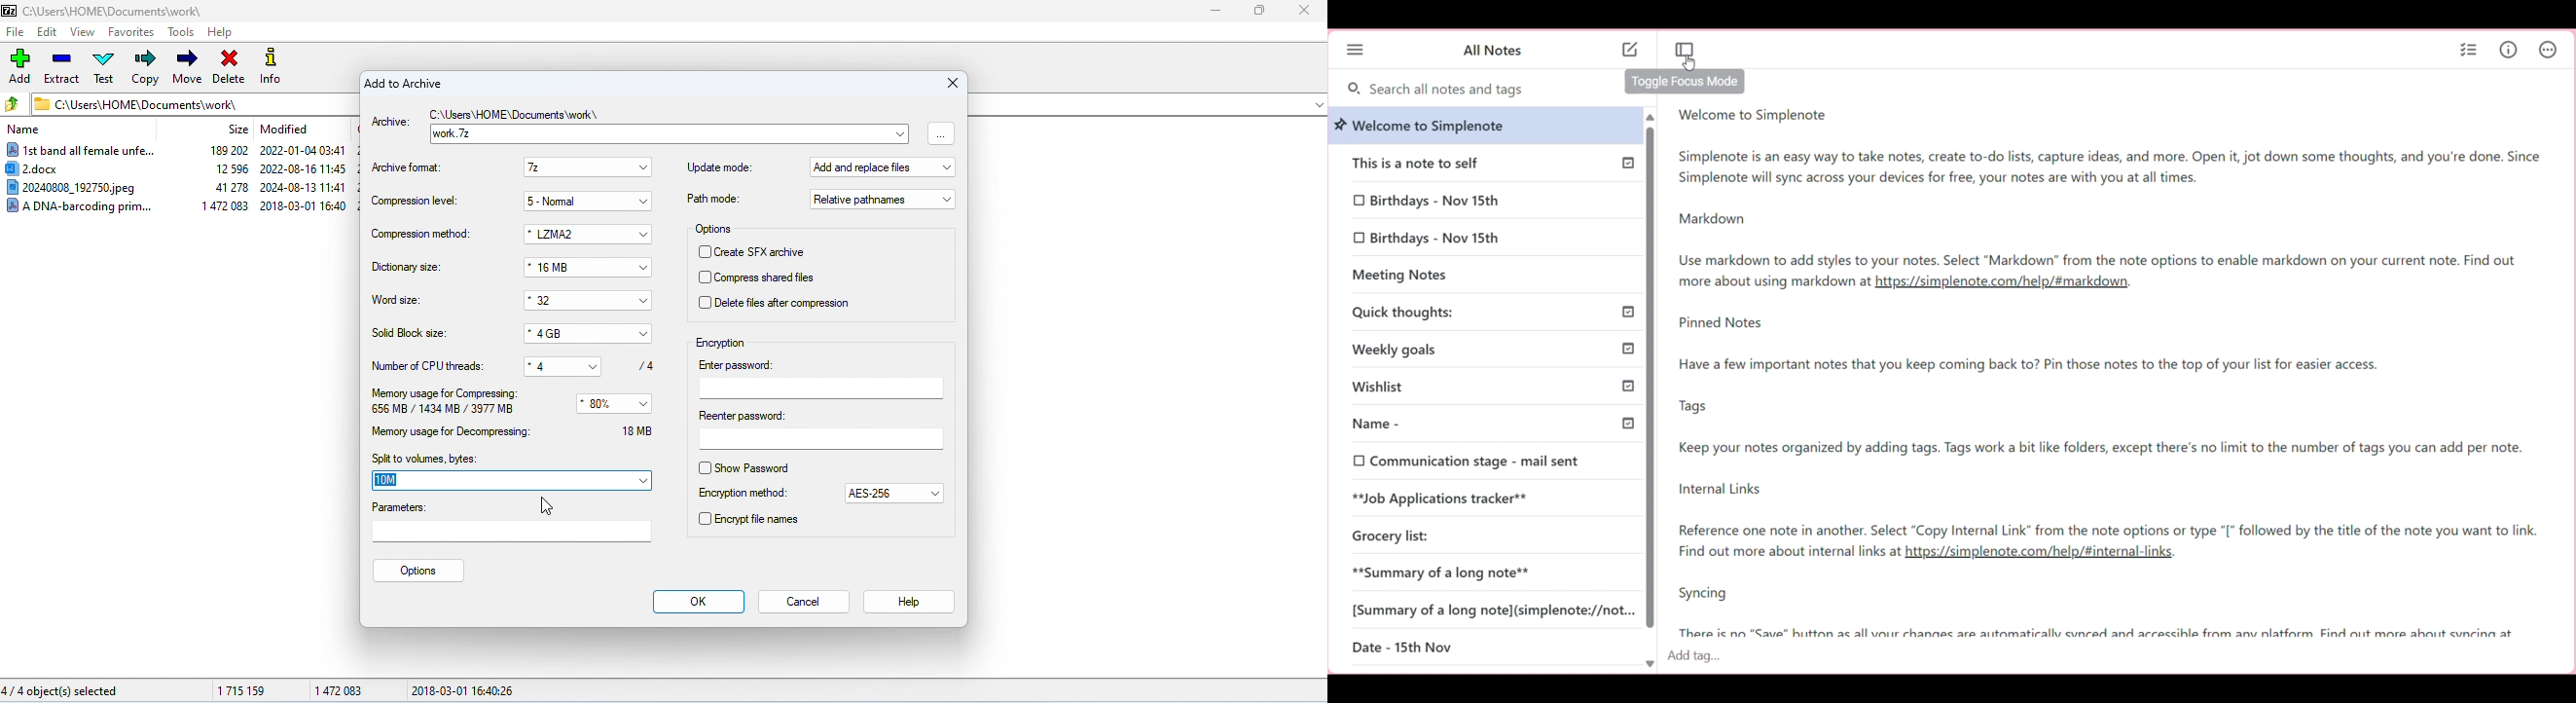 This screenshot has height=728, width=2576. I want to click on copy, so click(147, 67).